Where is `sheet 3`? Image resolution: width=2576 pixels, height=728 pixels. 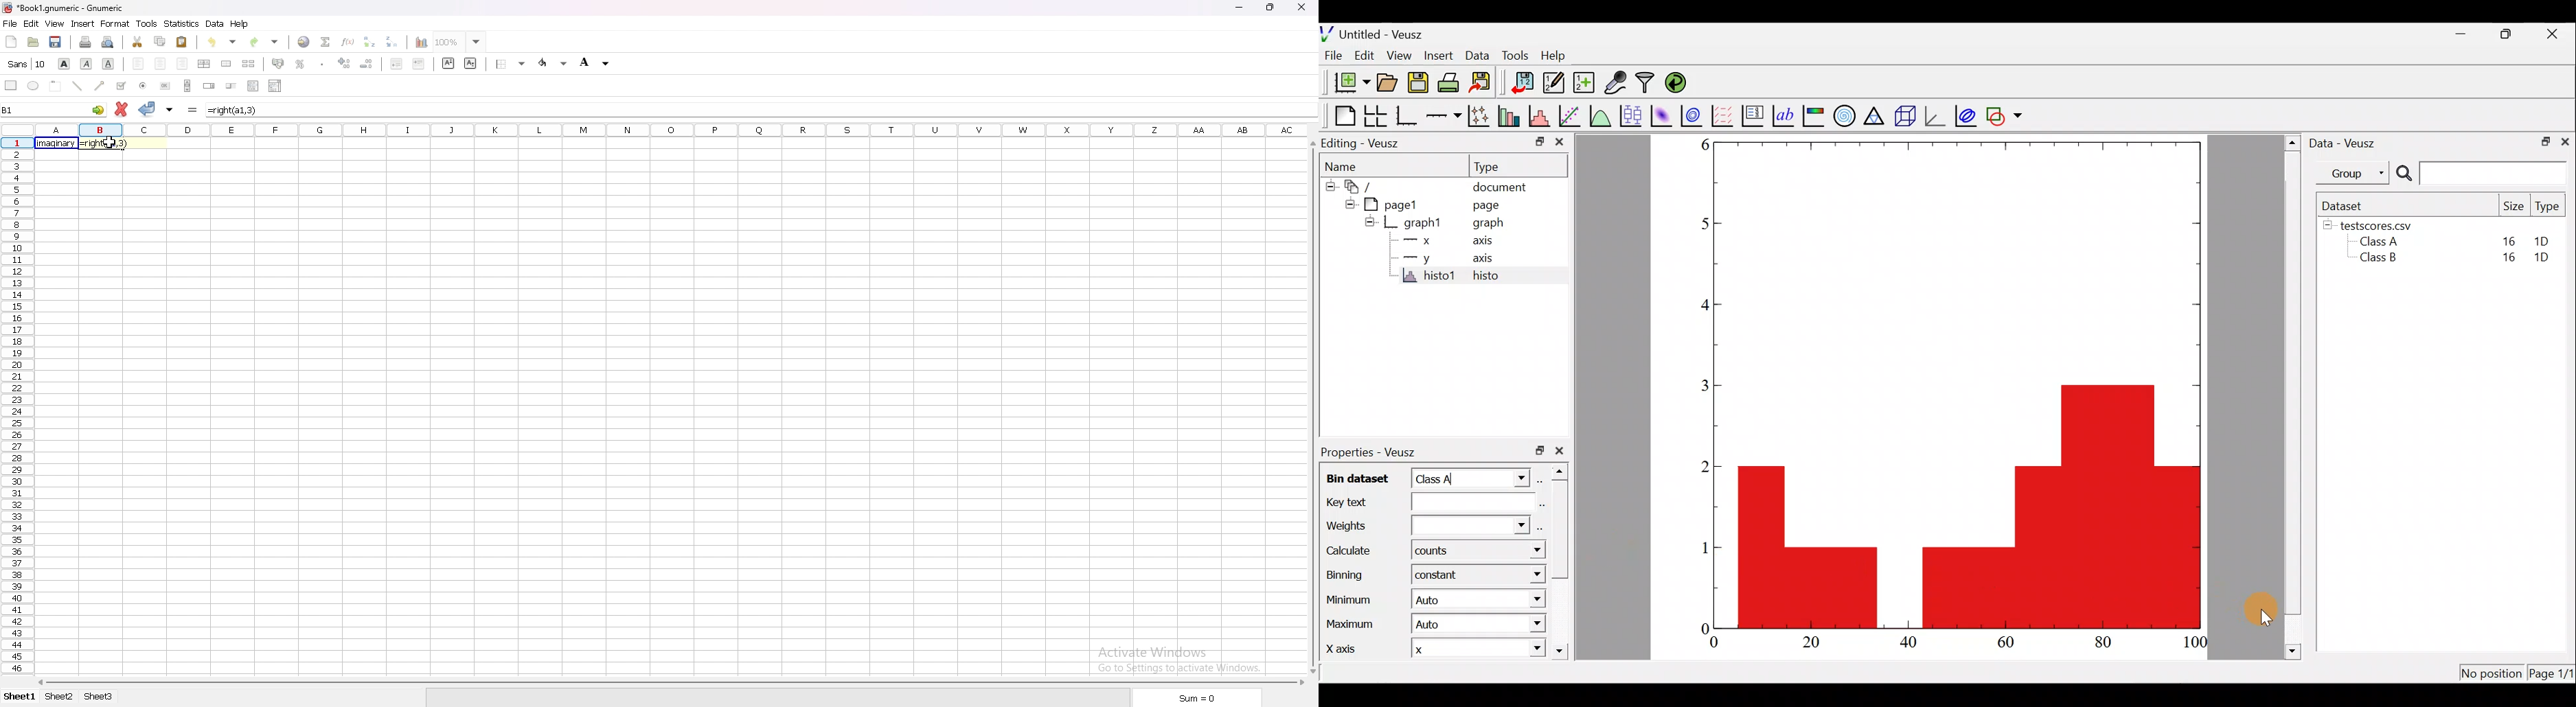
sheet 3 is located at coordinates (99, 697).